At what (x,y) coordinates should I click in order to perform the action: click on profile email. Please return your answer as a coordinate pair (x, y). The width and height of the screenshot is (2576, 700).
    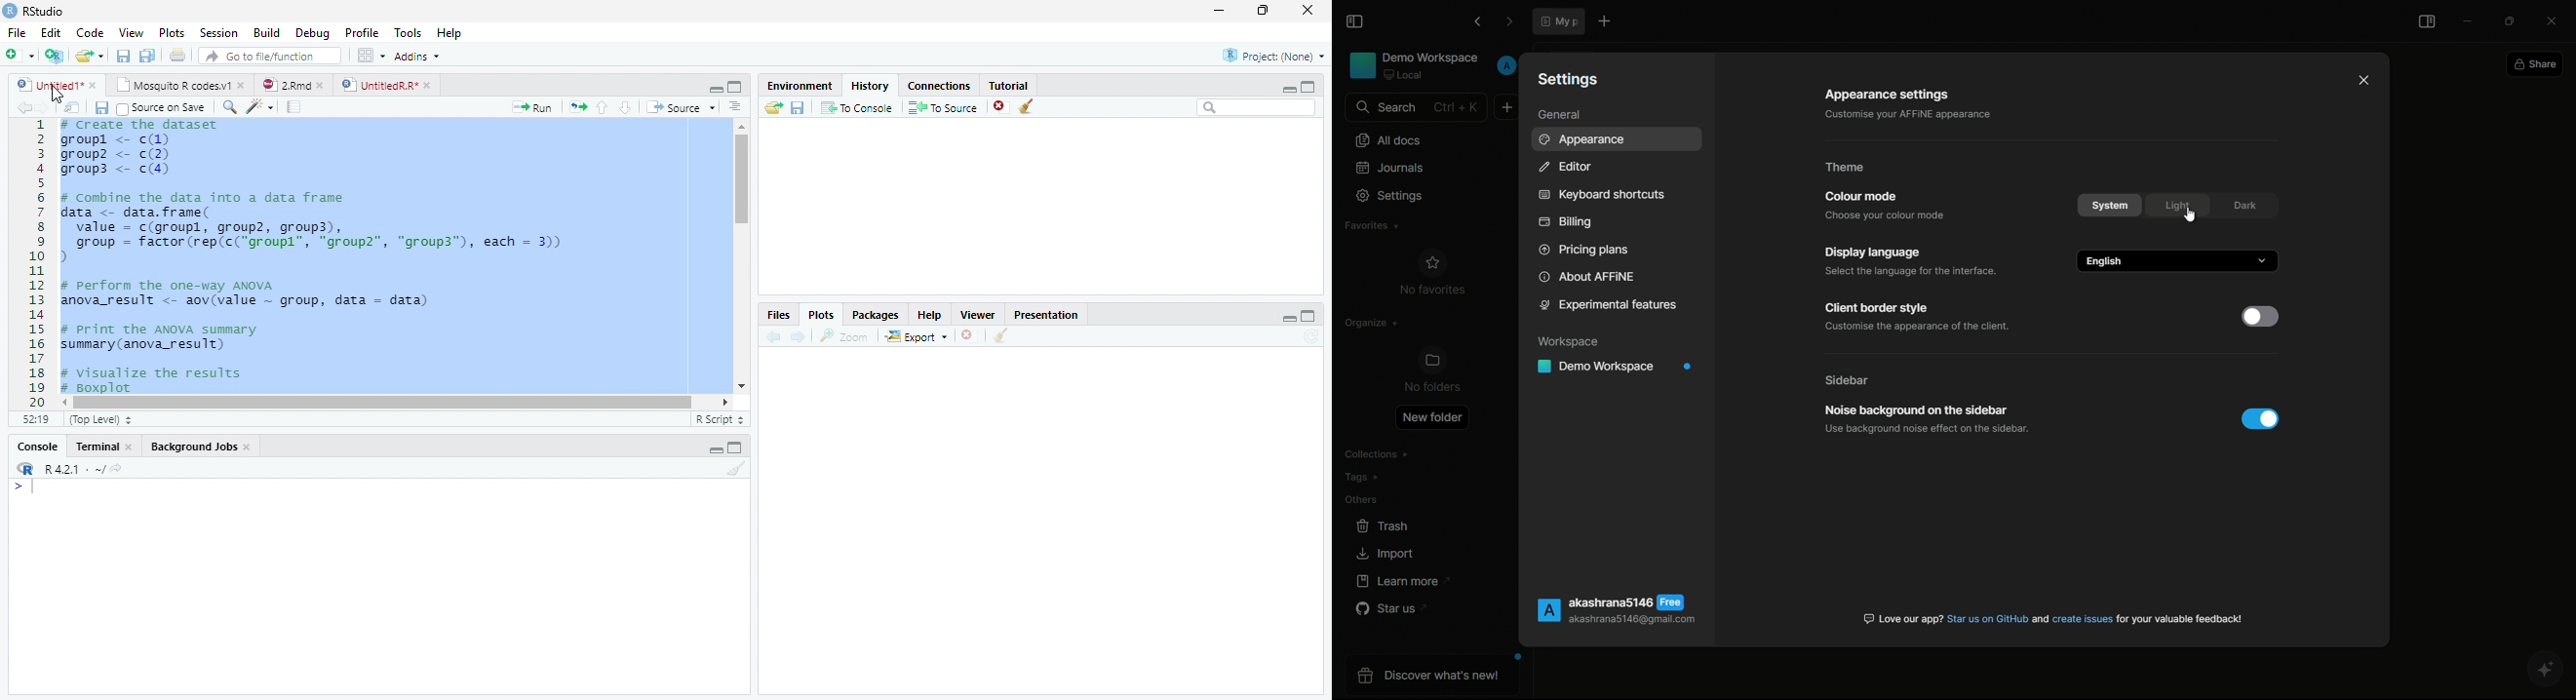
    Looking at the image, I should click on (1631, 620).